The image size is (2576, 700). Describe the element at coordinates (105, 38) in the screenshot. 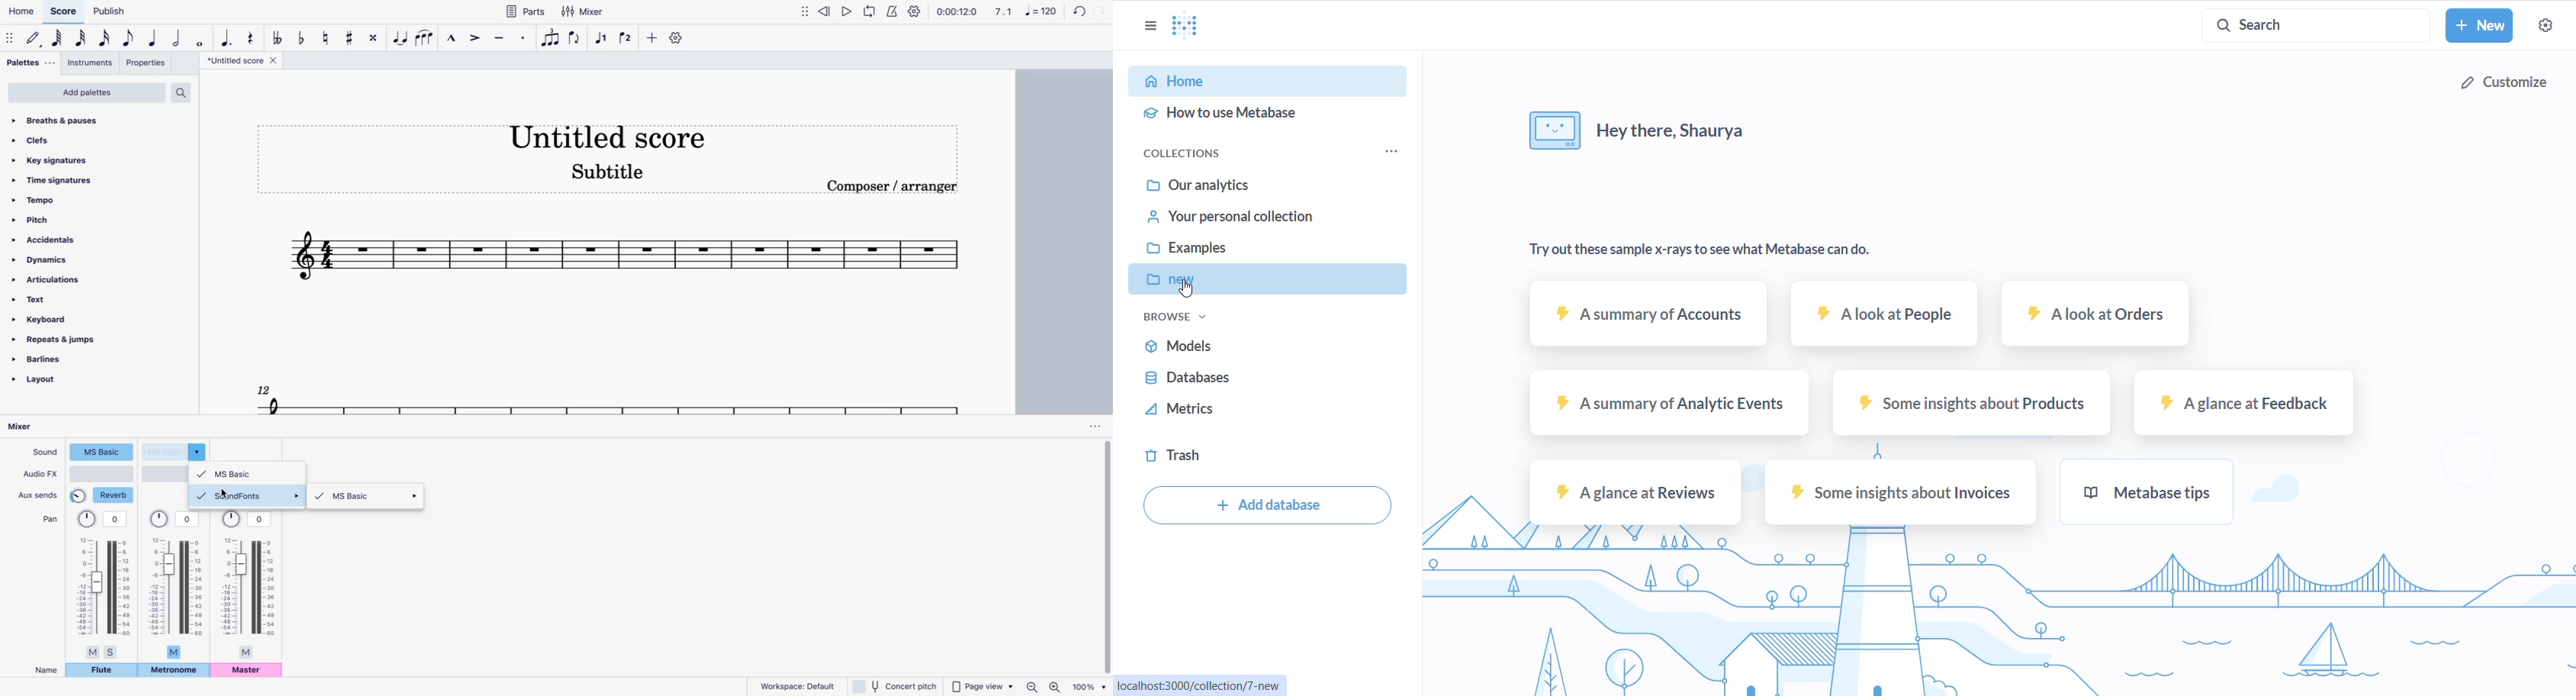

I see `16th note` at that location.